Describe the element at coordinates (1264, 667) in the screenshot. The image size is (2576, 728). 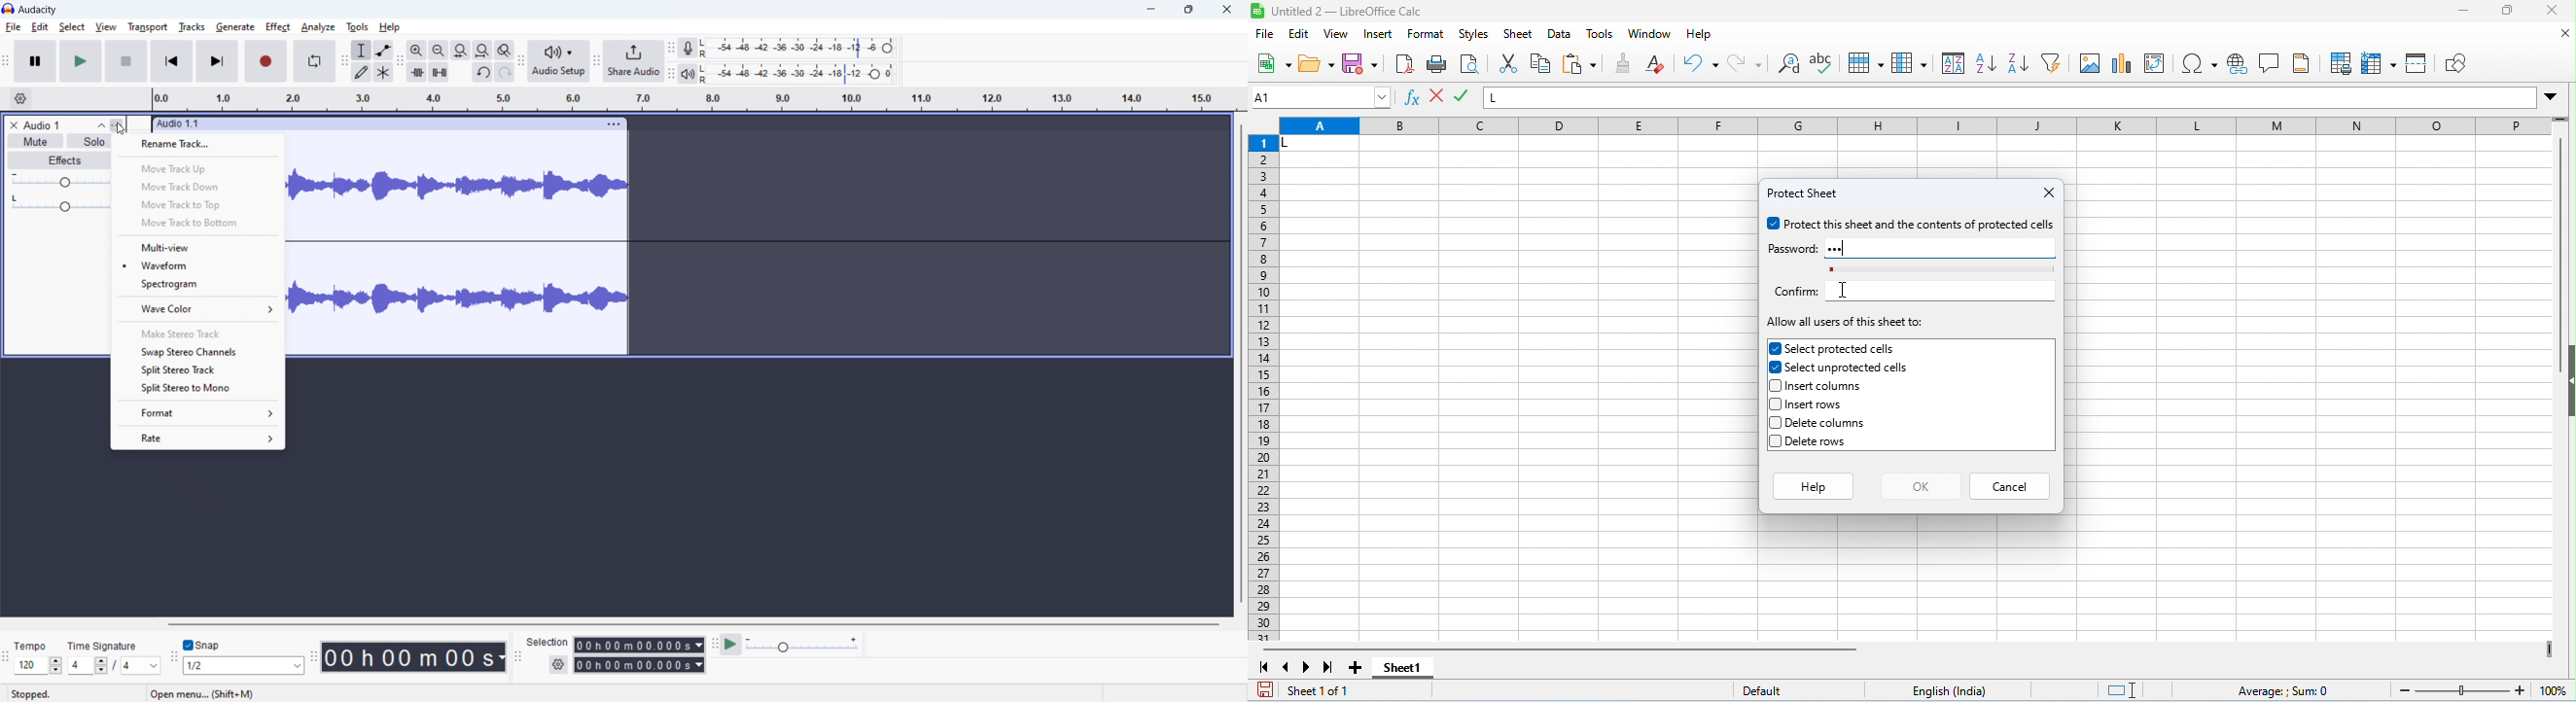
I see `first sheet` at that location.